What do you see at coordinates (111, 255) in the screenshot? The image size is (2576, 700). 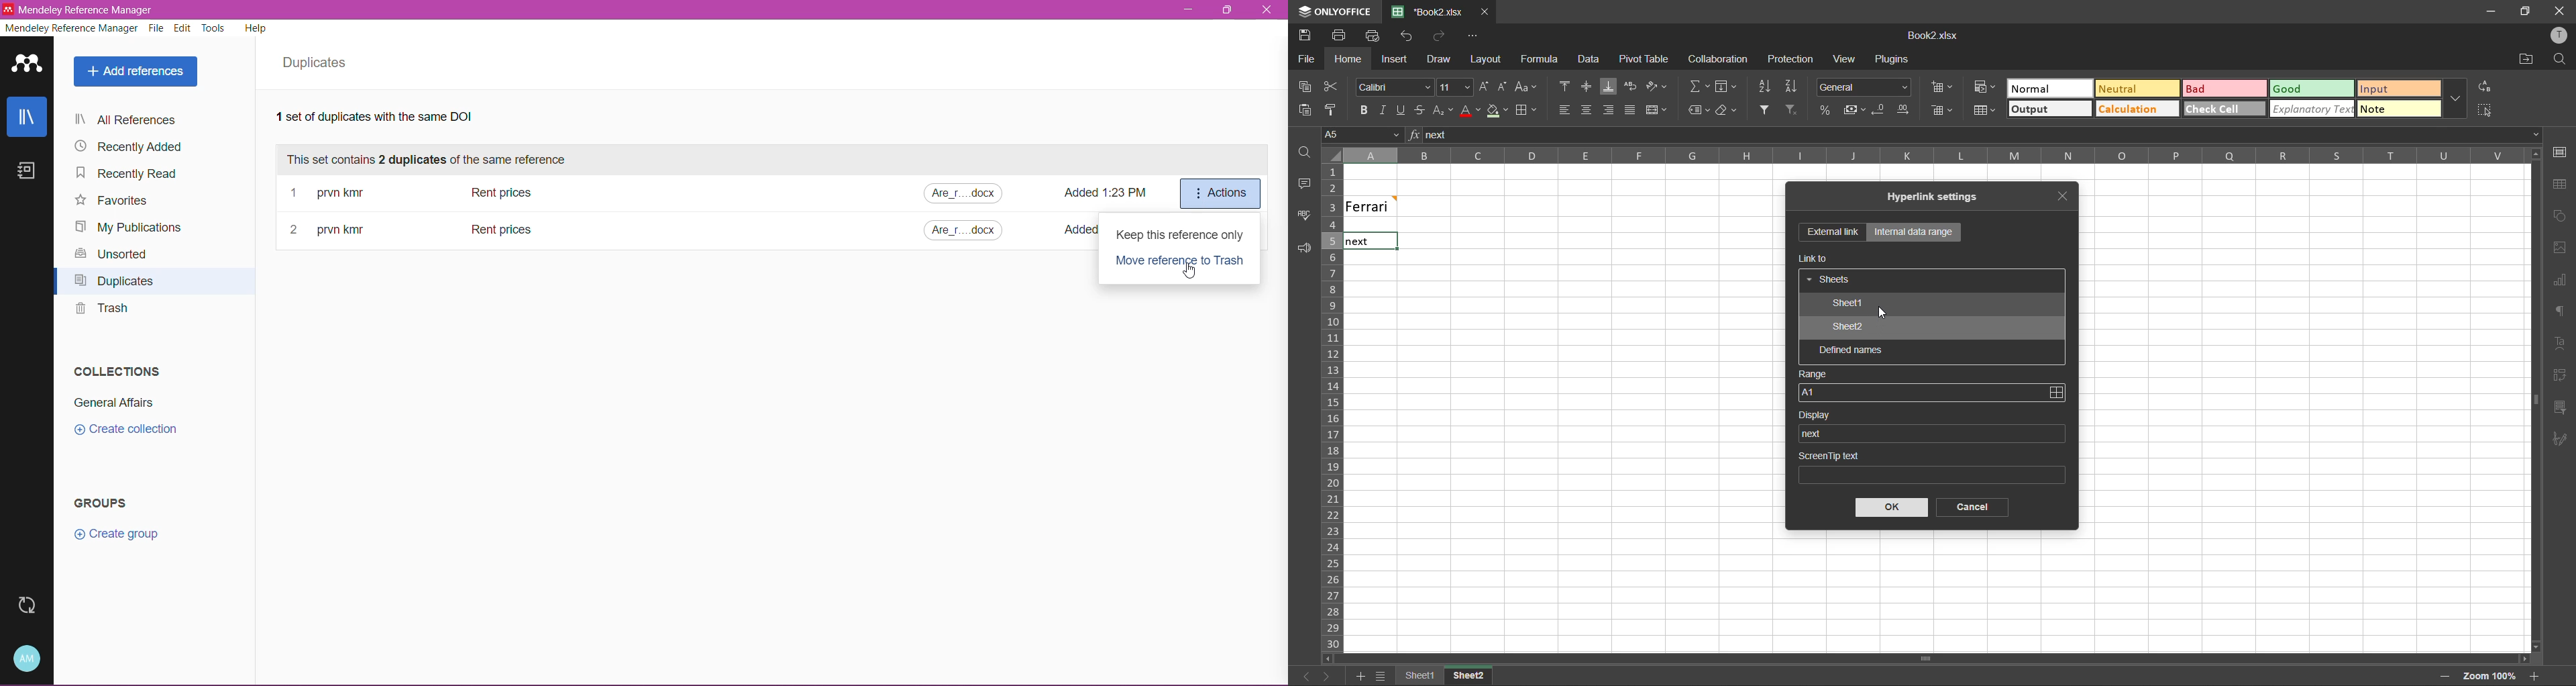 I see `Unsorted` at bounding box center [111, 255].